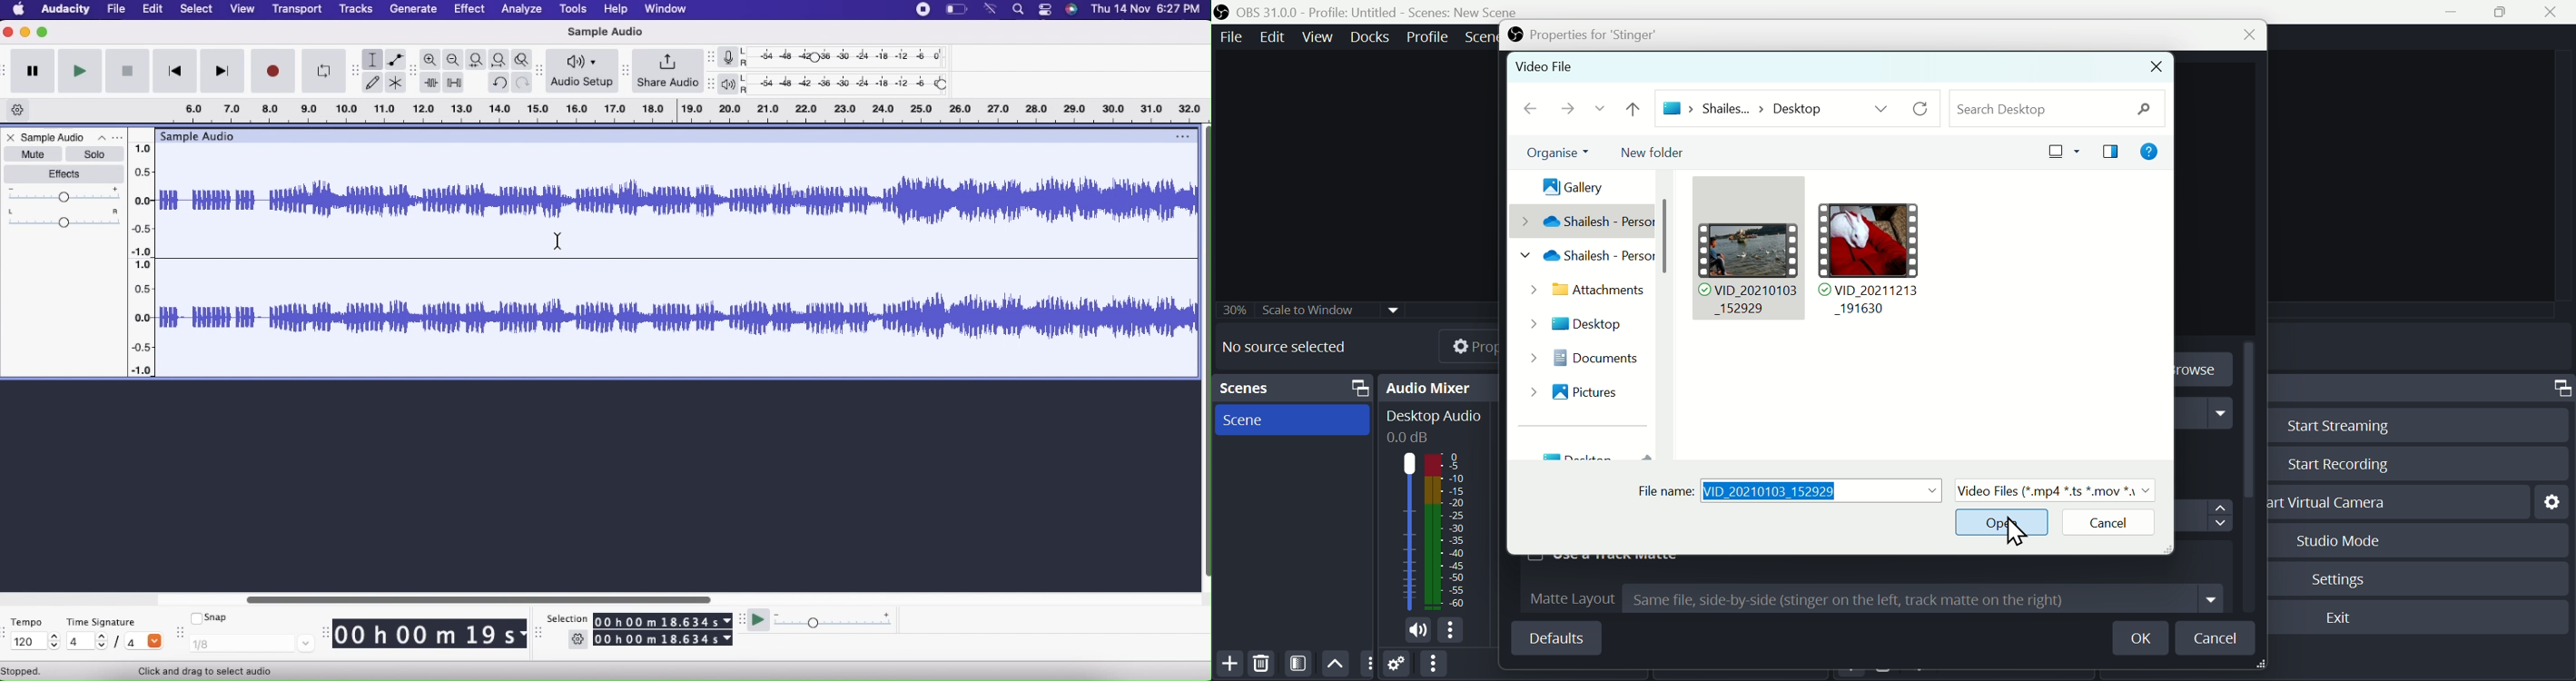  What do you see at coordinates (397, 59) in the screenshot?
I see `Envelope tool` at bounding box center [397, 59].